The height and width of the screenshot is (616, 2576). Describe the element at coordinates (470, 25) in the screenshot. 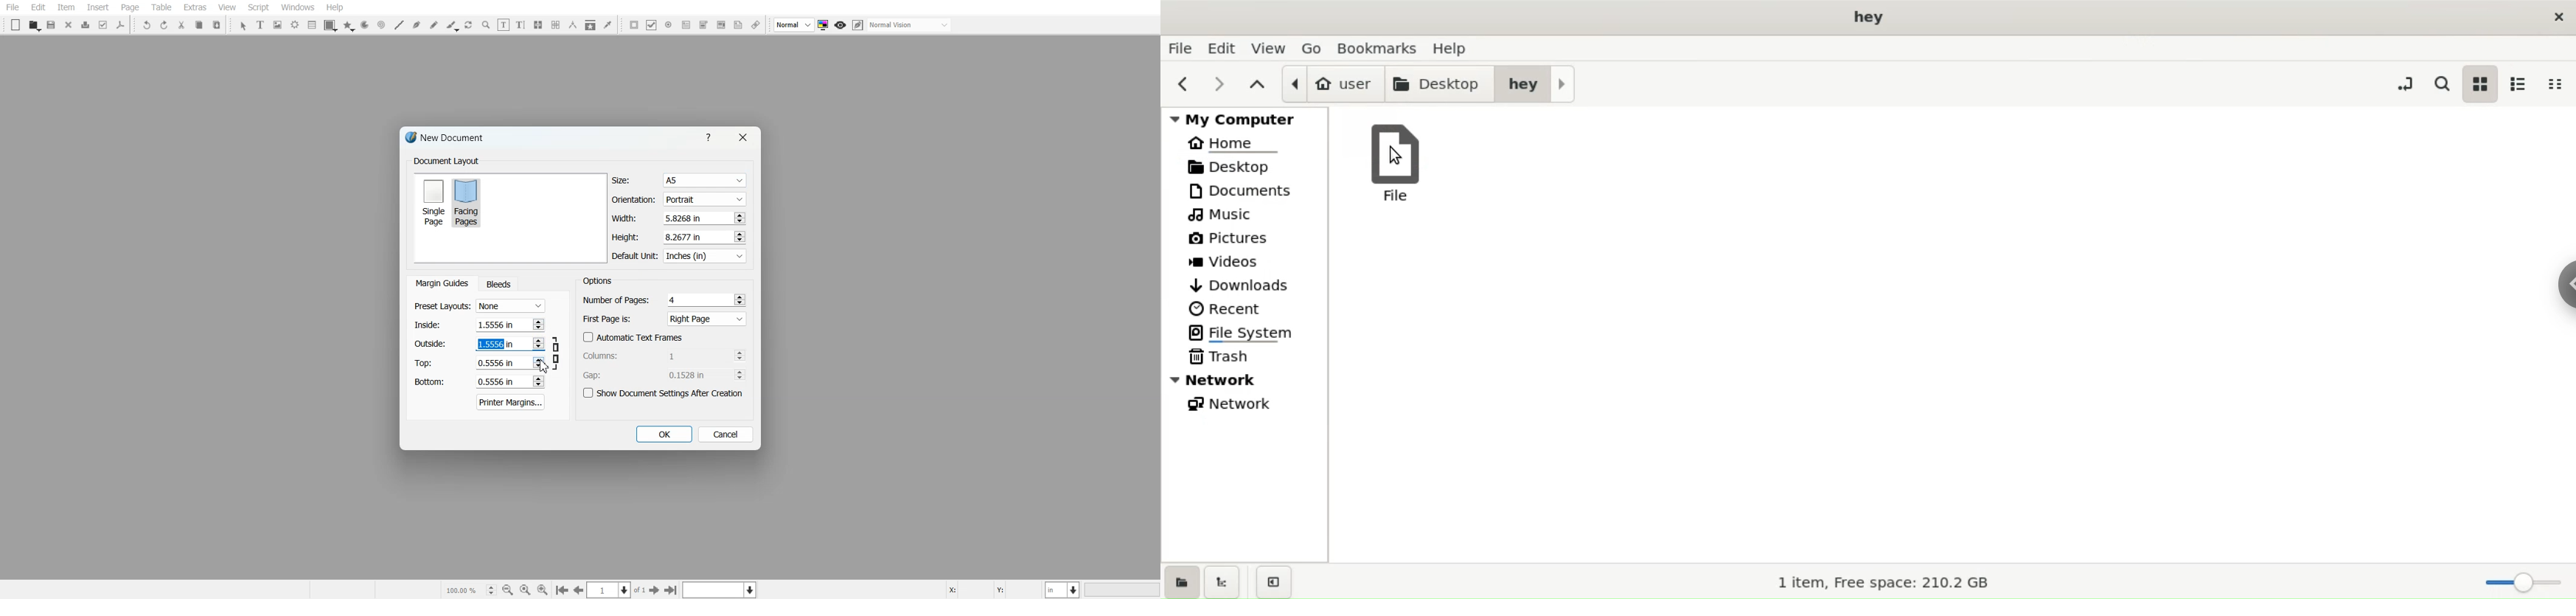

I see `Rotate Item` at that location.